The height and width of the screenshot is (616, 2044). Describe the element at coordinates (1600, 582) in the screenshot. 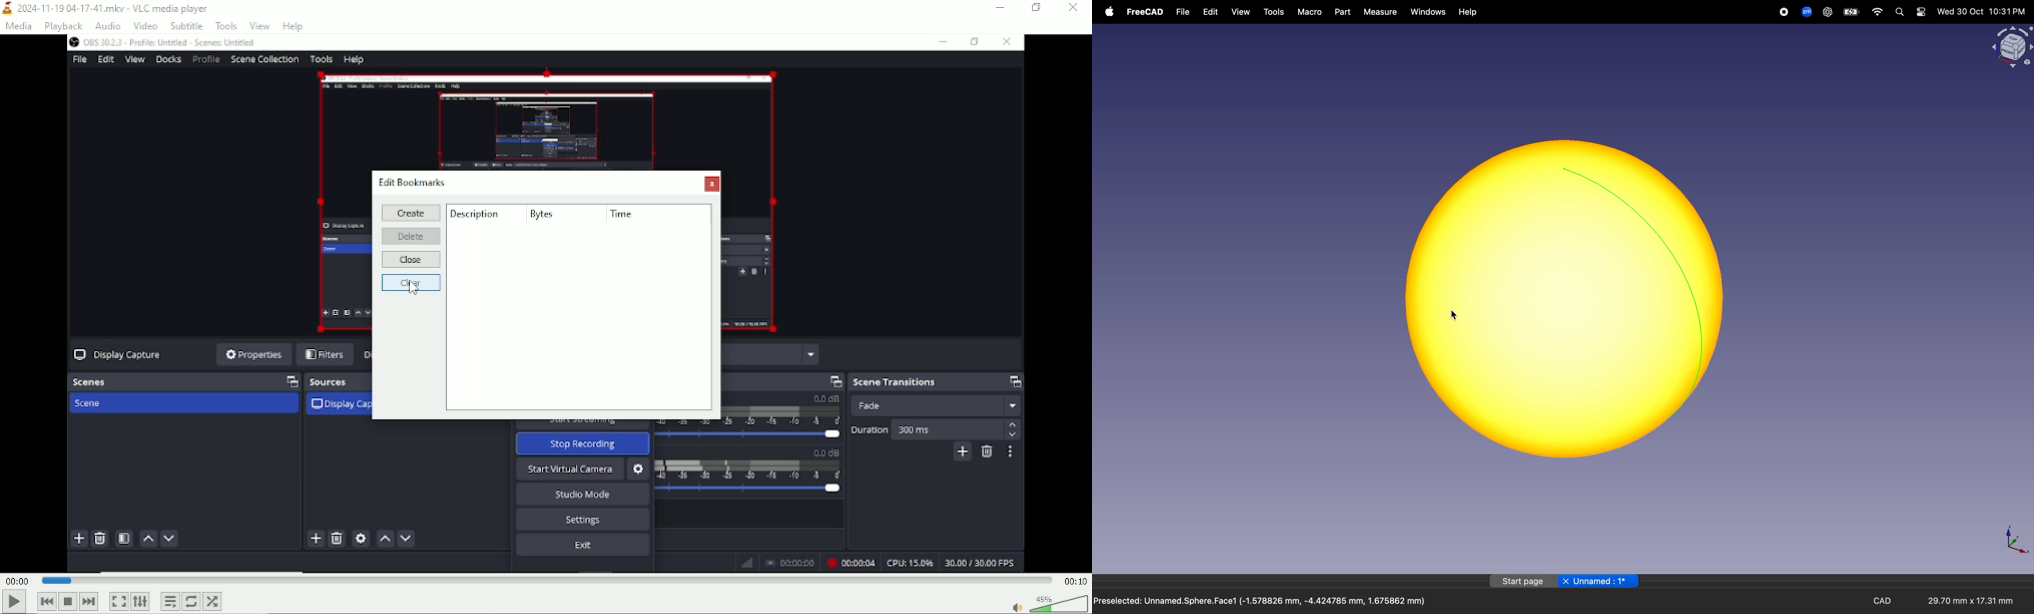

I see `unnamed` at that location.